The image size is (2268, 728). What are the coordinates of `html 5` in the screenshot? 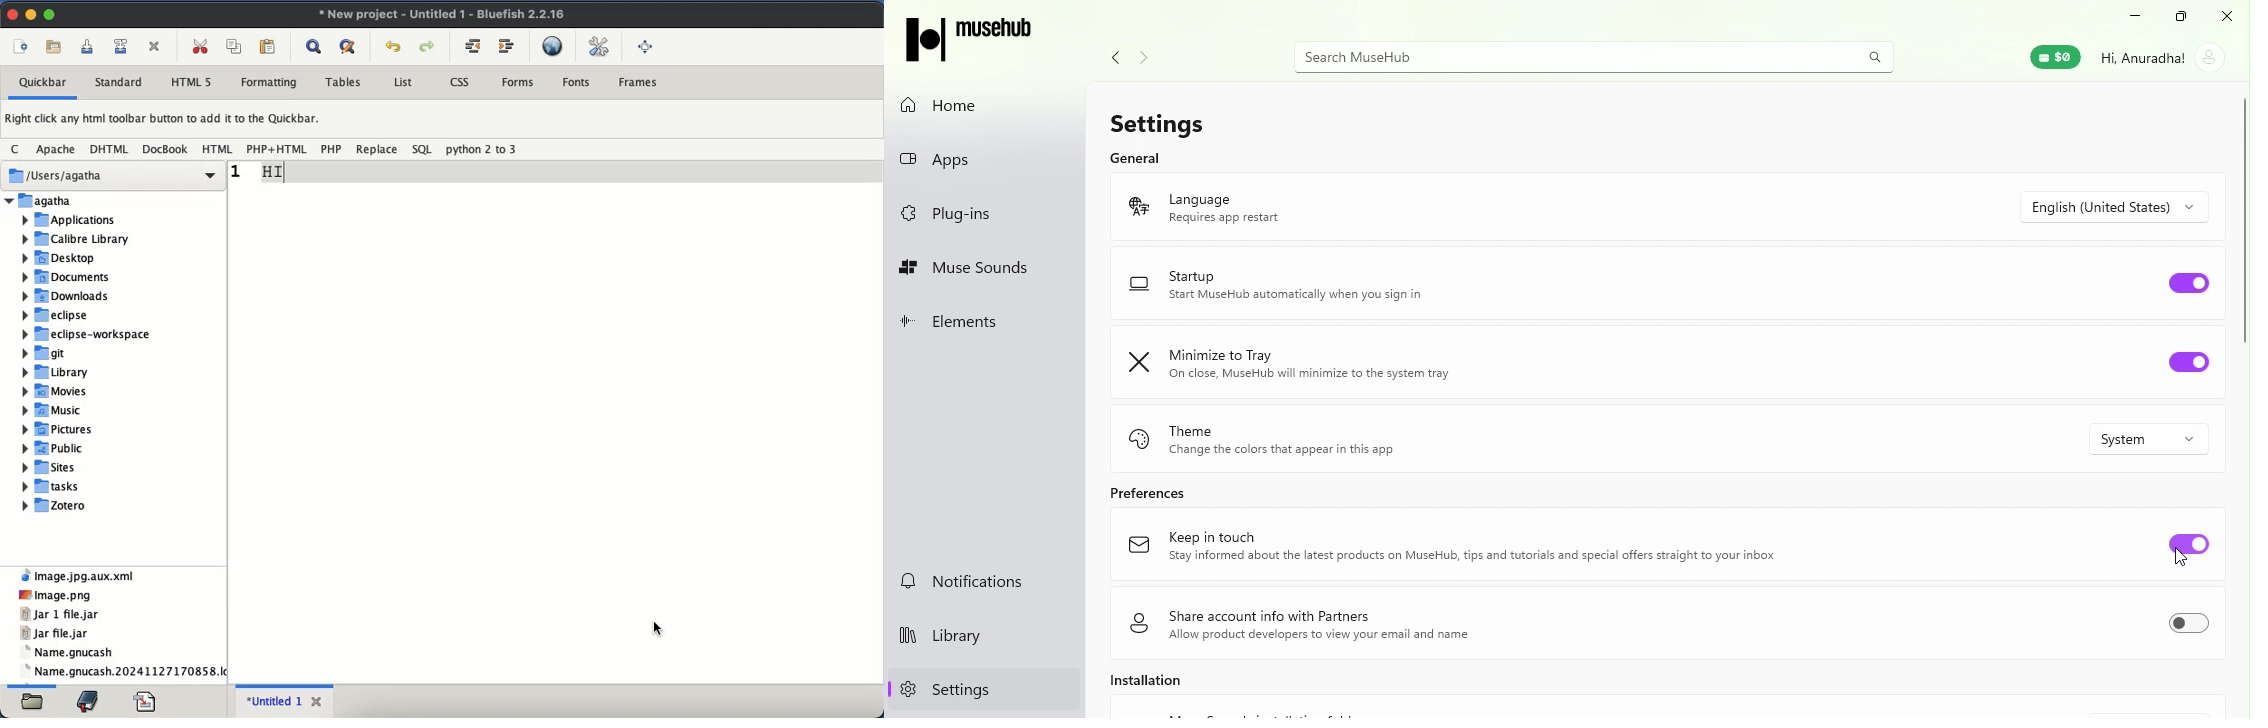 It's located at (197, 82).